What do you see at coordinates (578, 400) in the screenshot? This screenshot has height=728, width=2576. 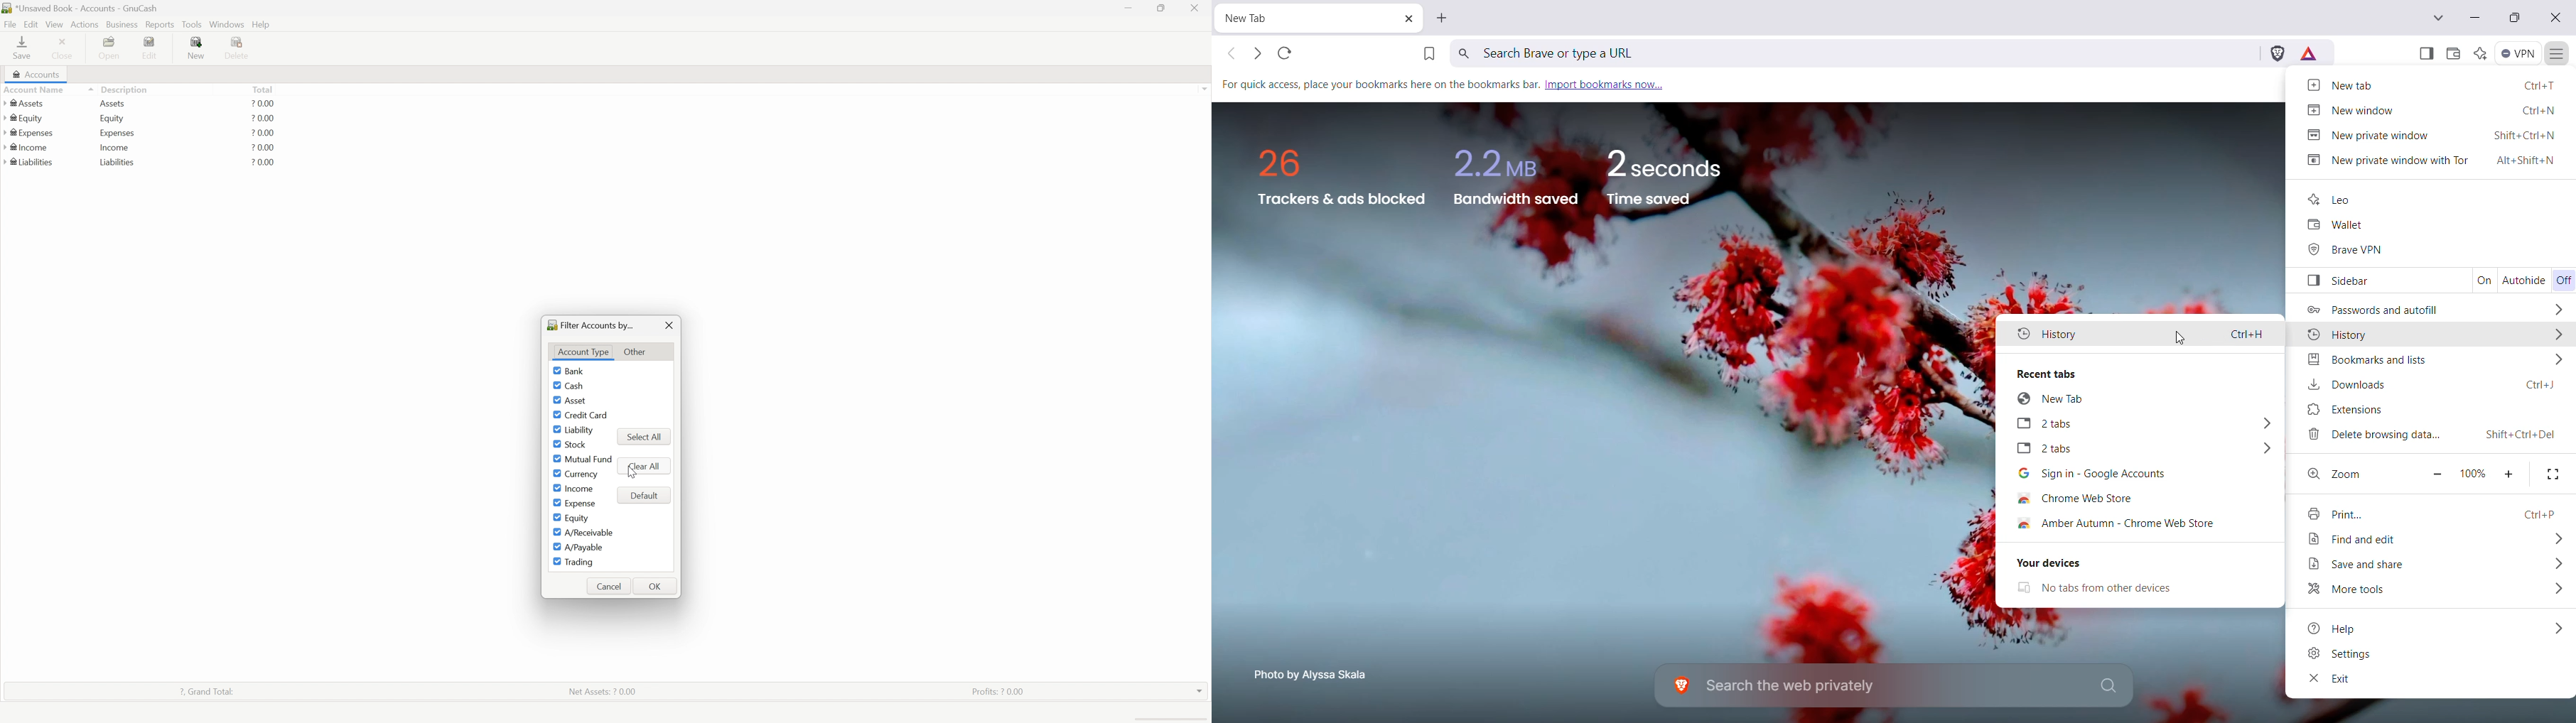 I see `Asset` at bounding box center [578, 400].